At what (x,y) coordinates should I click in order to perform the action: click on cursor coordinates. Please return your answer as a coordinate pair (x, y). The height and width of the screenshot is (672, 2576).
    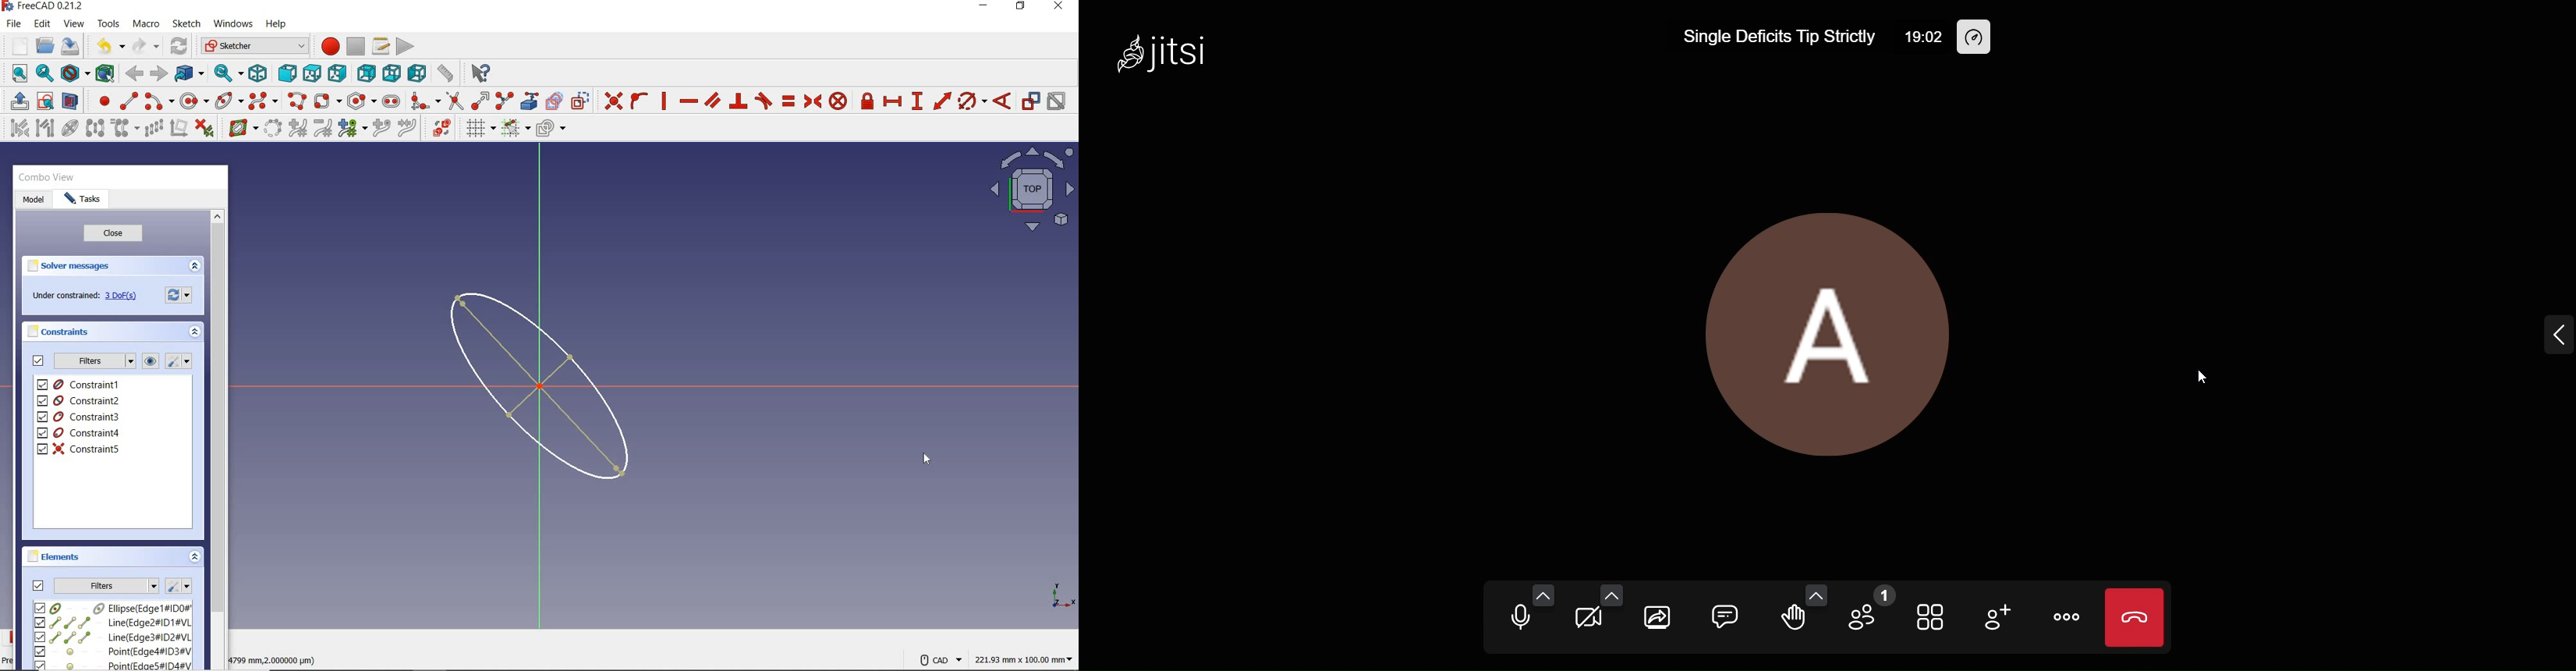
    Looking at the image, I should click on (276, 658).